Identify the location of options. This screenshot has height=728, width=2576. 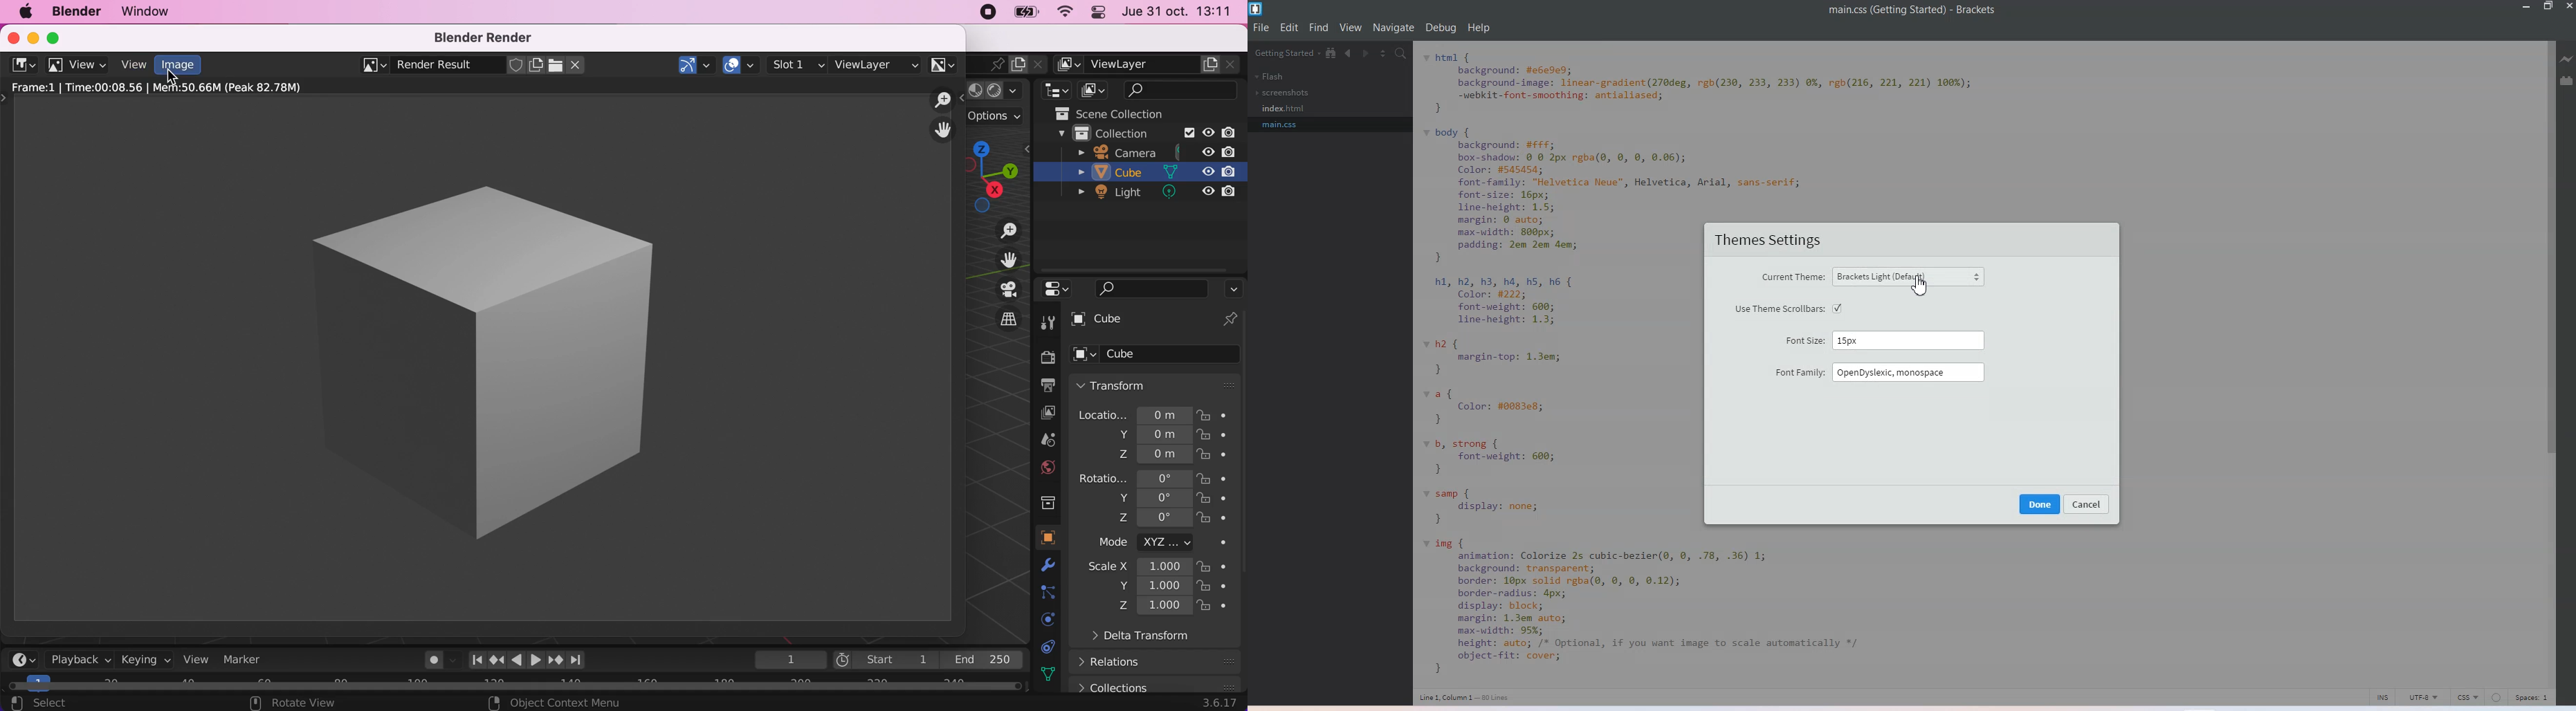
(1002, 118).